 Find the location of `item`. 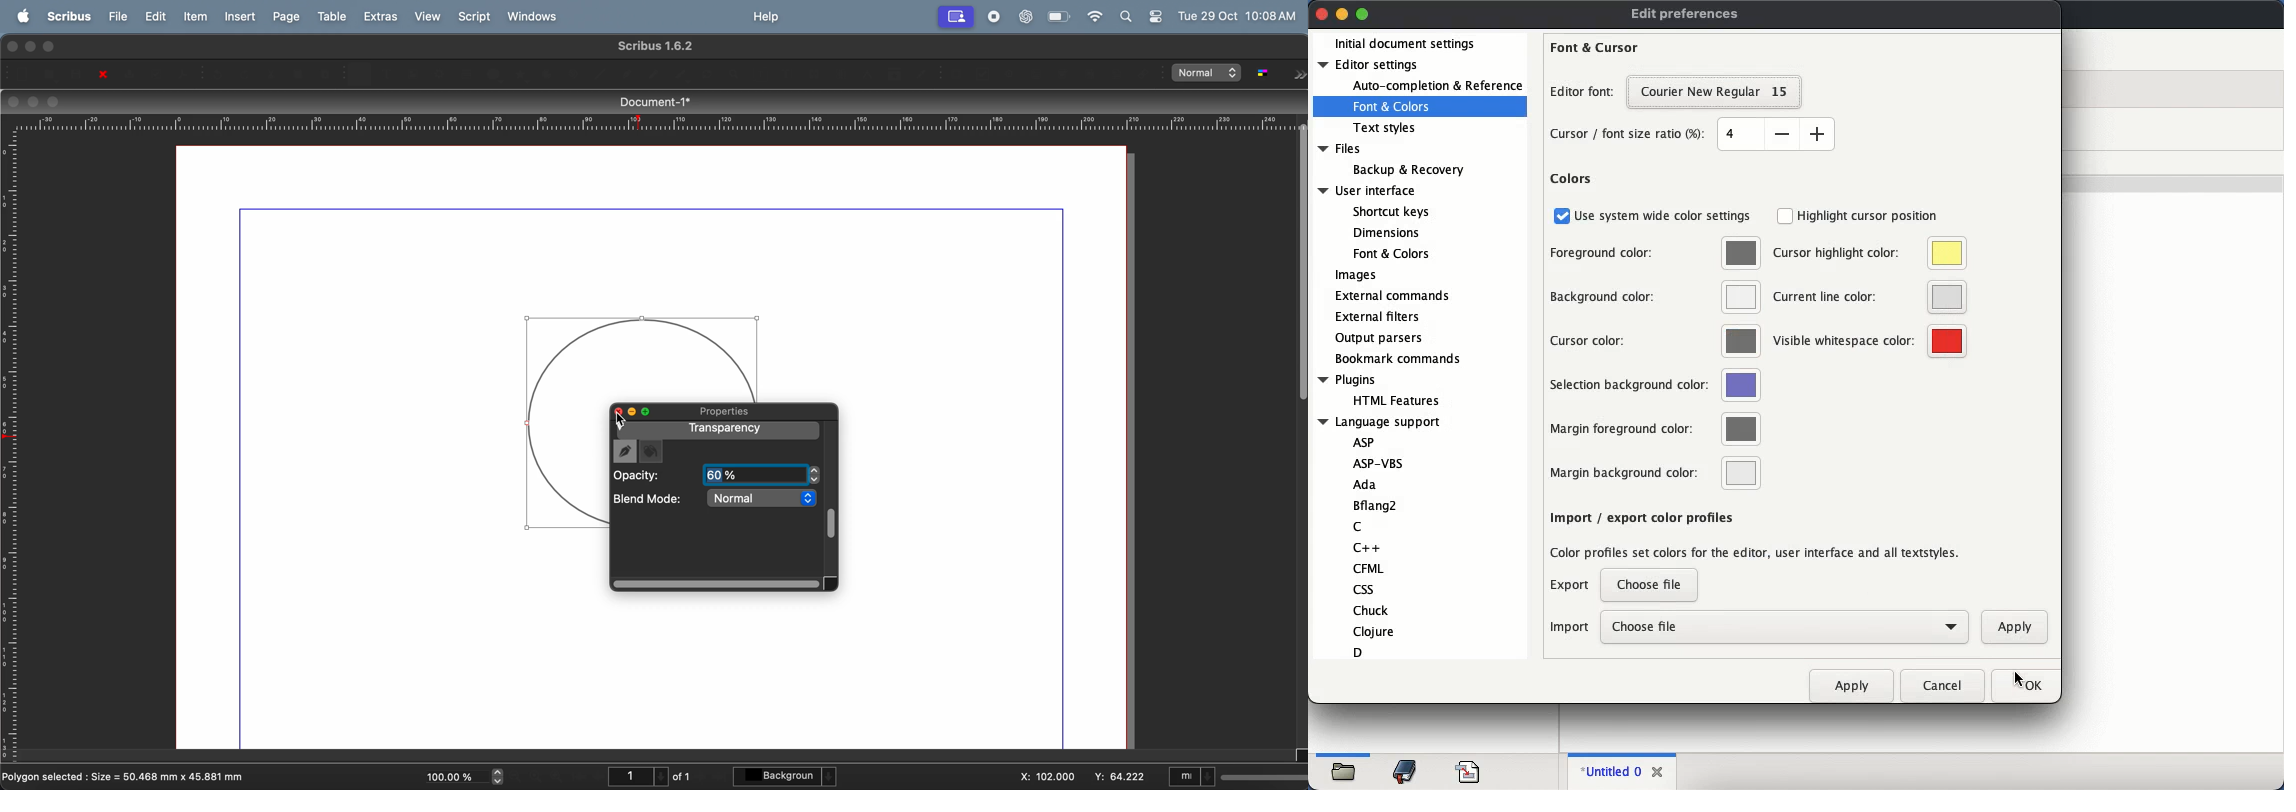

item is located at coordinates (192, 16).